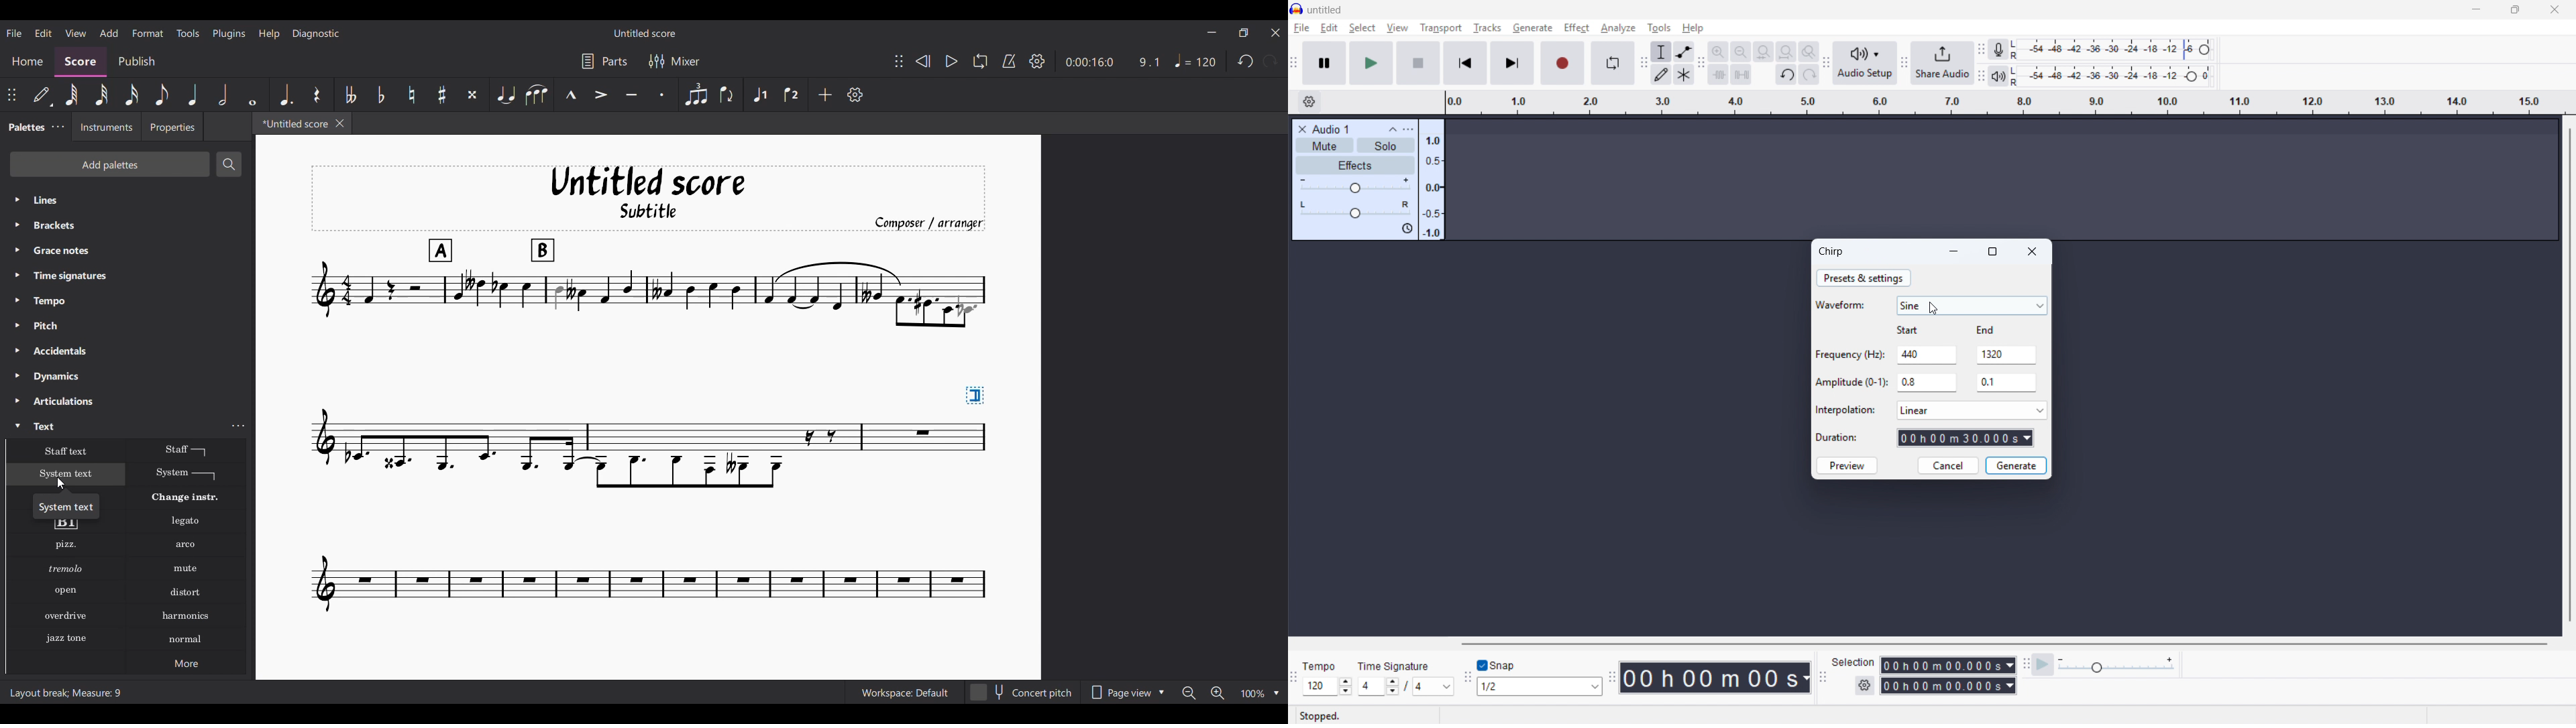 This screenshot has width=2576, height=728. Describe the element at coordinates (339, 123) in the screenshot. I see `Close tab` at that location.